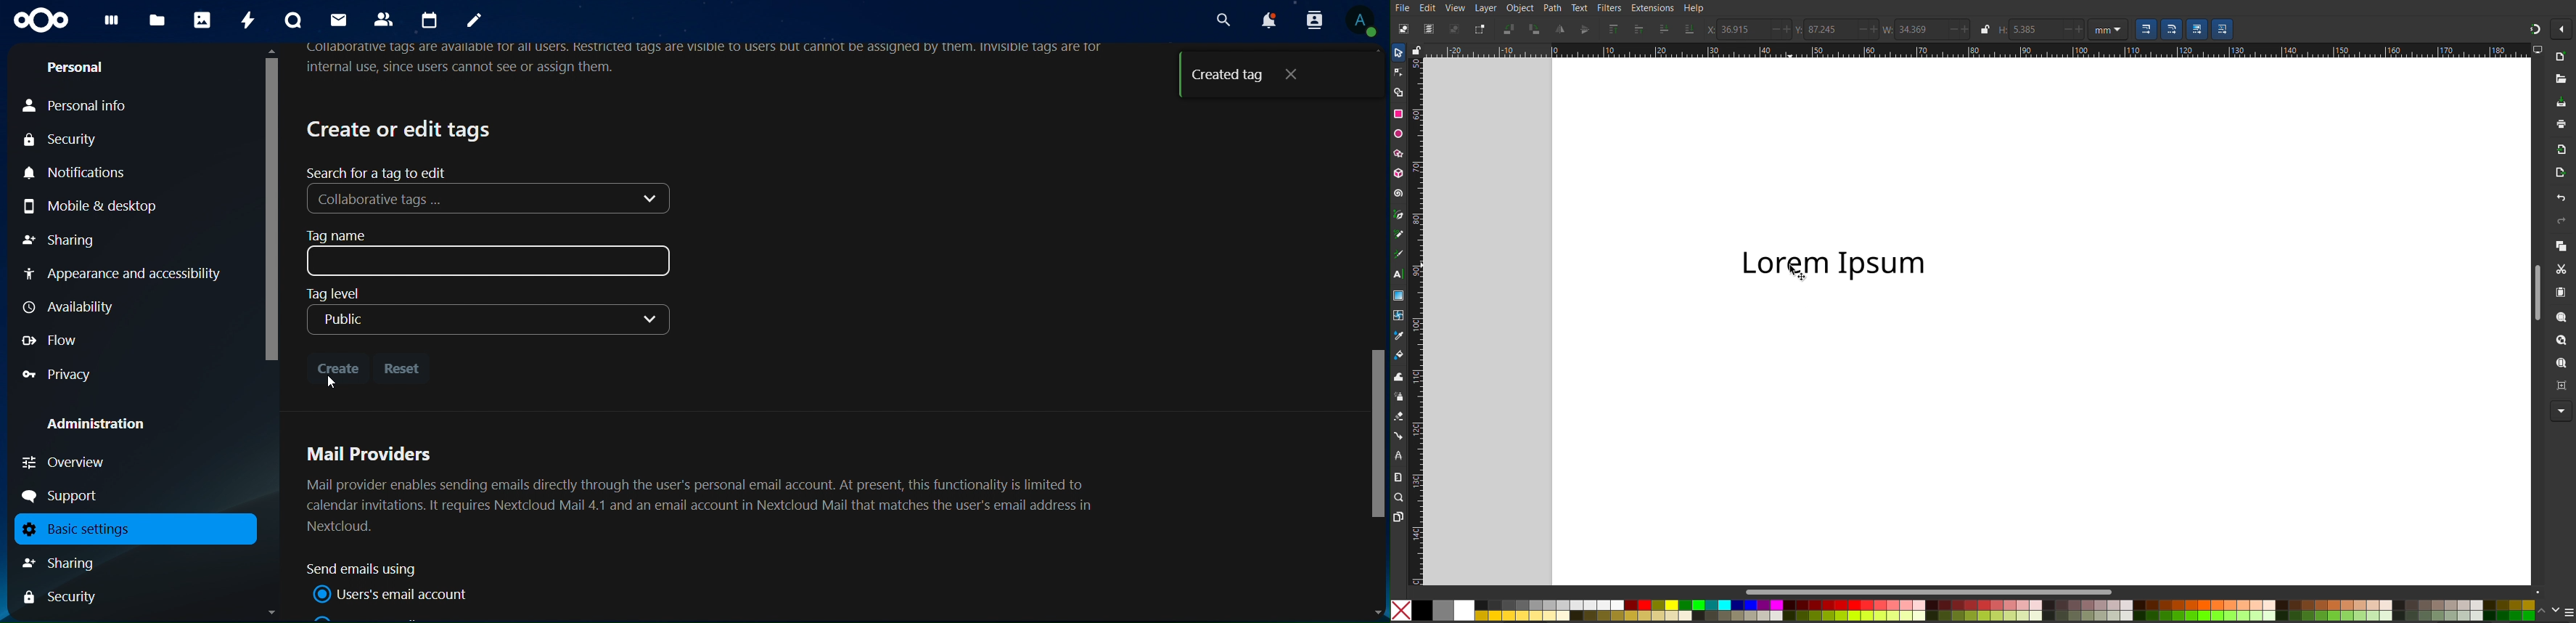 The image size is (2576, 644). Describe the element at coordinates (2563, 363) in the screenshot. I see `Zoom Screen` at that location.